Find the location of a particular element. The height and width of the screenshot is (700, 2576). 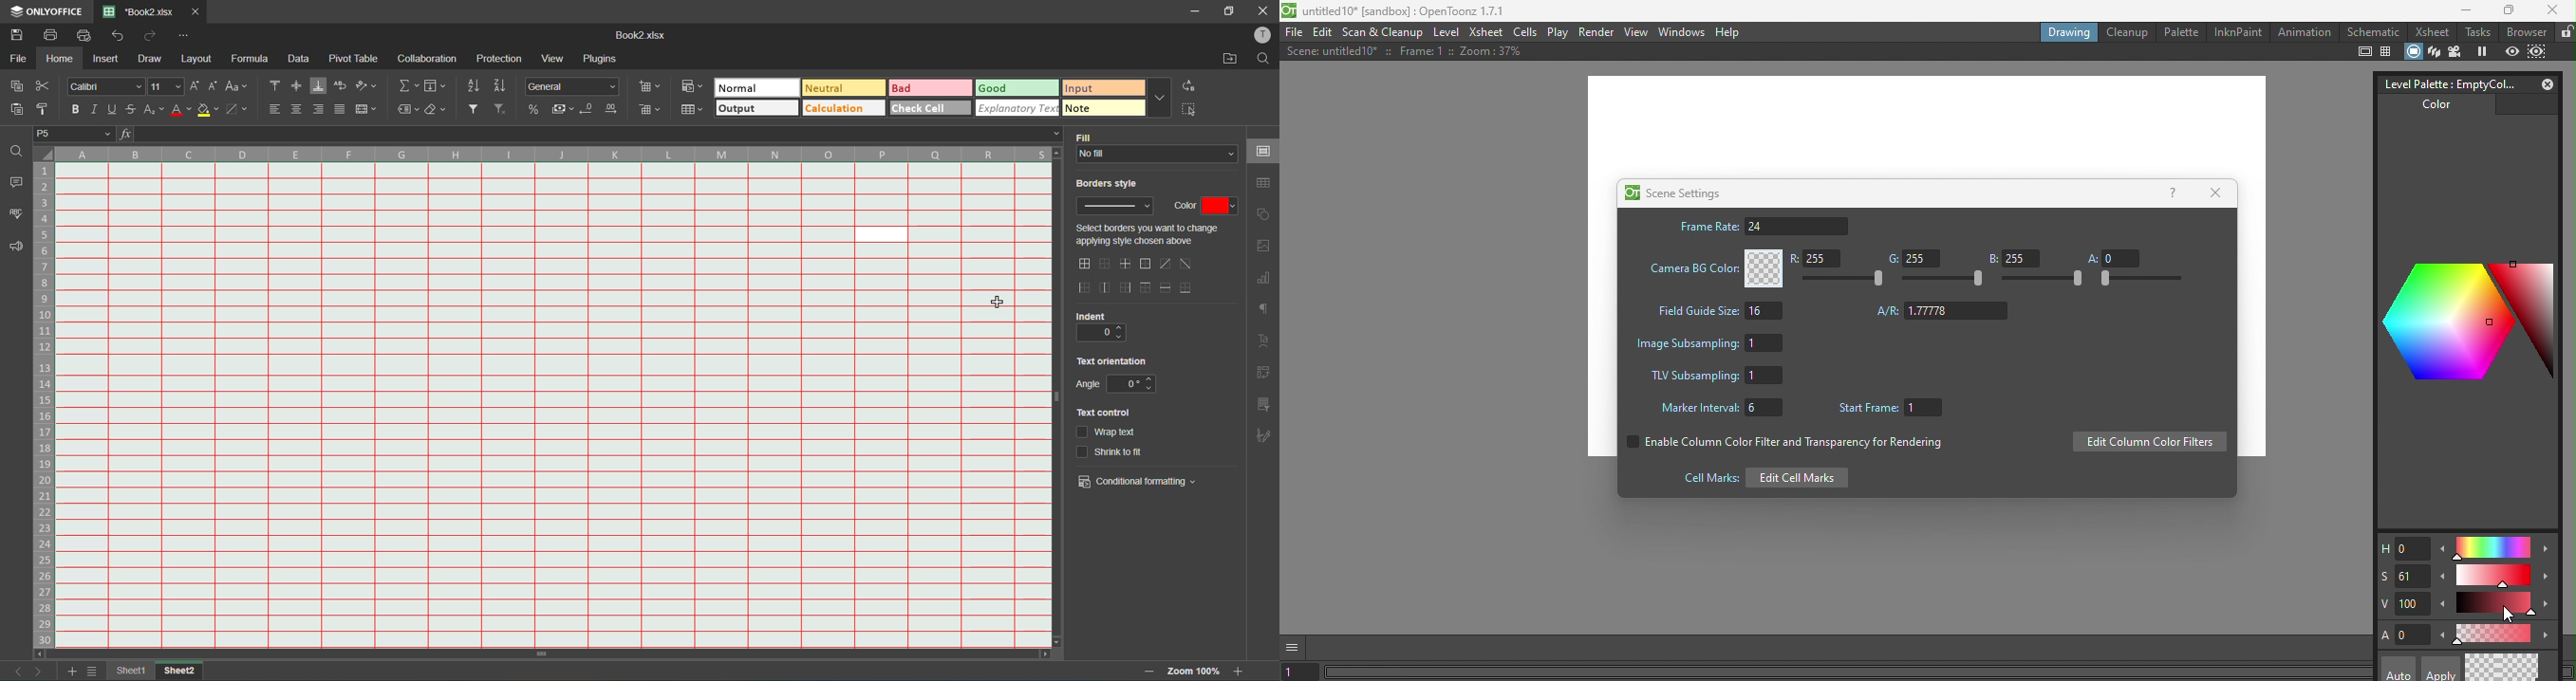

Scene details is located at coordinates (1400, 53).